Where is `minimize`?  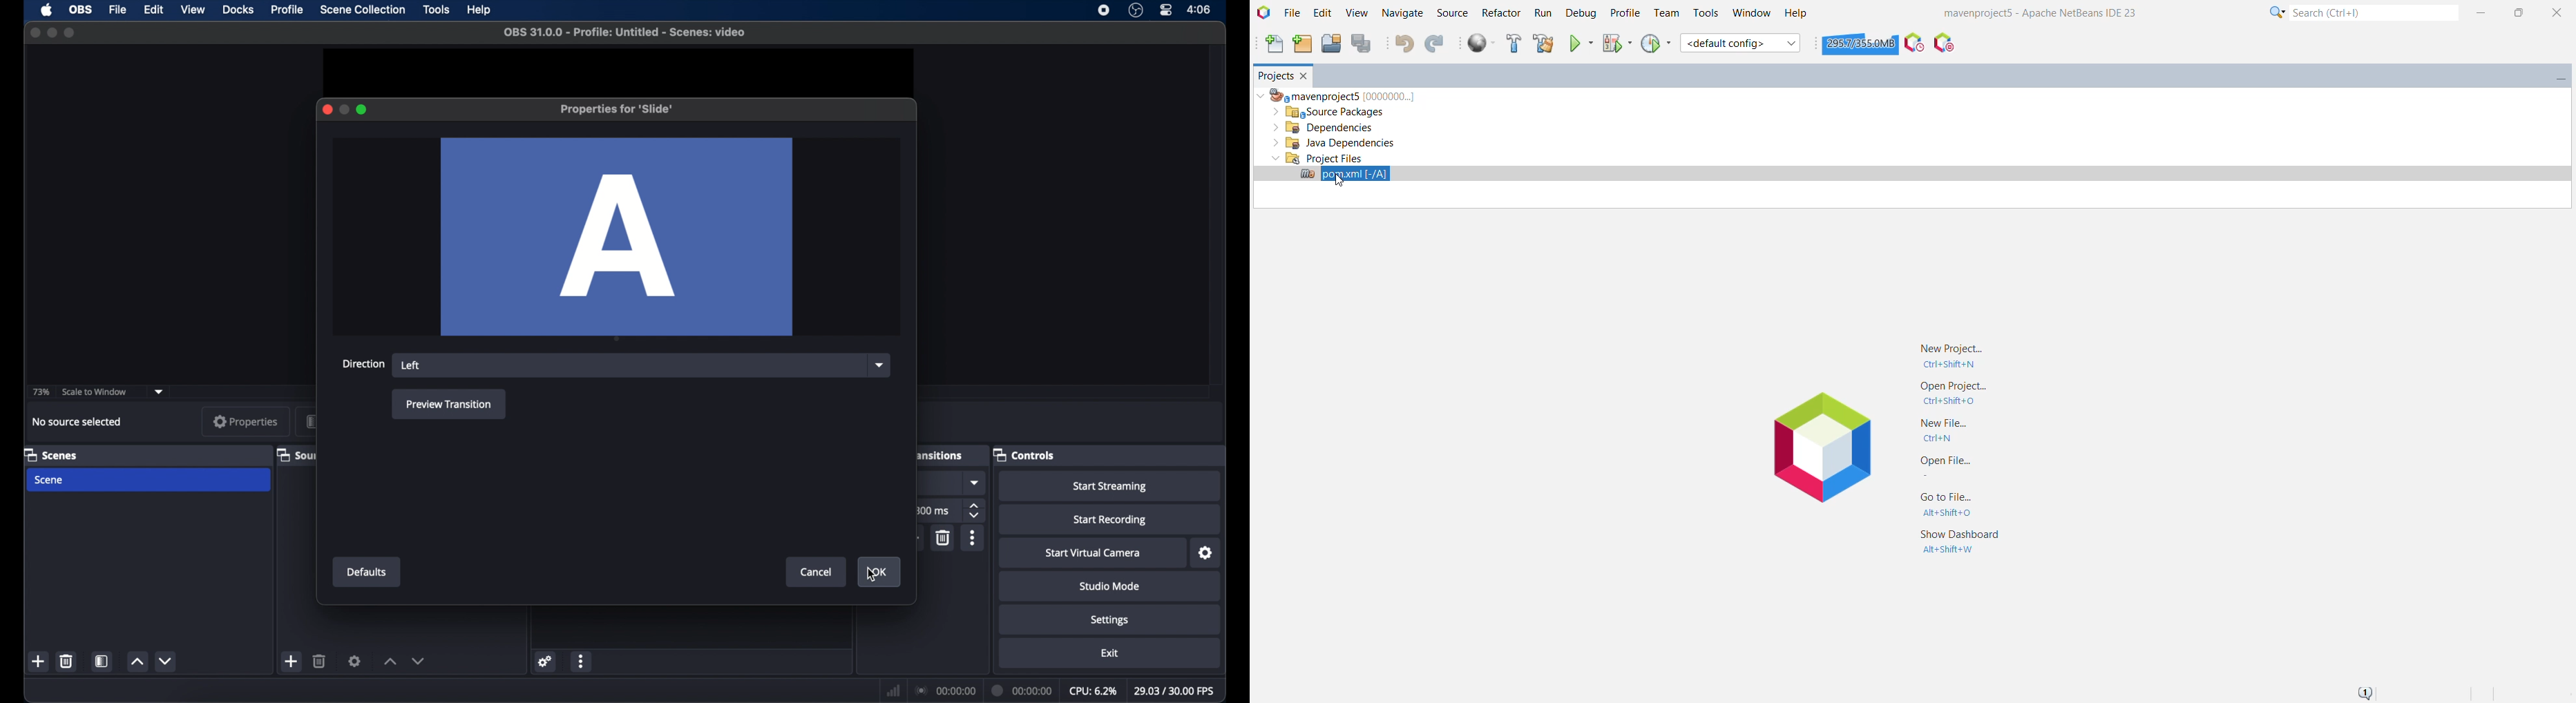
minimize is located at coordinates (344, 109).